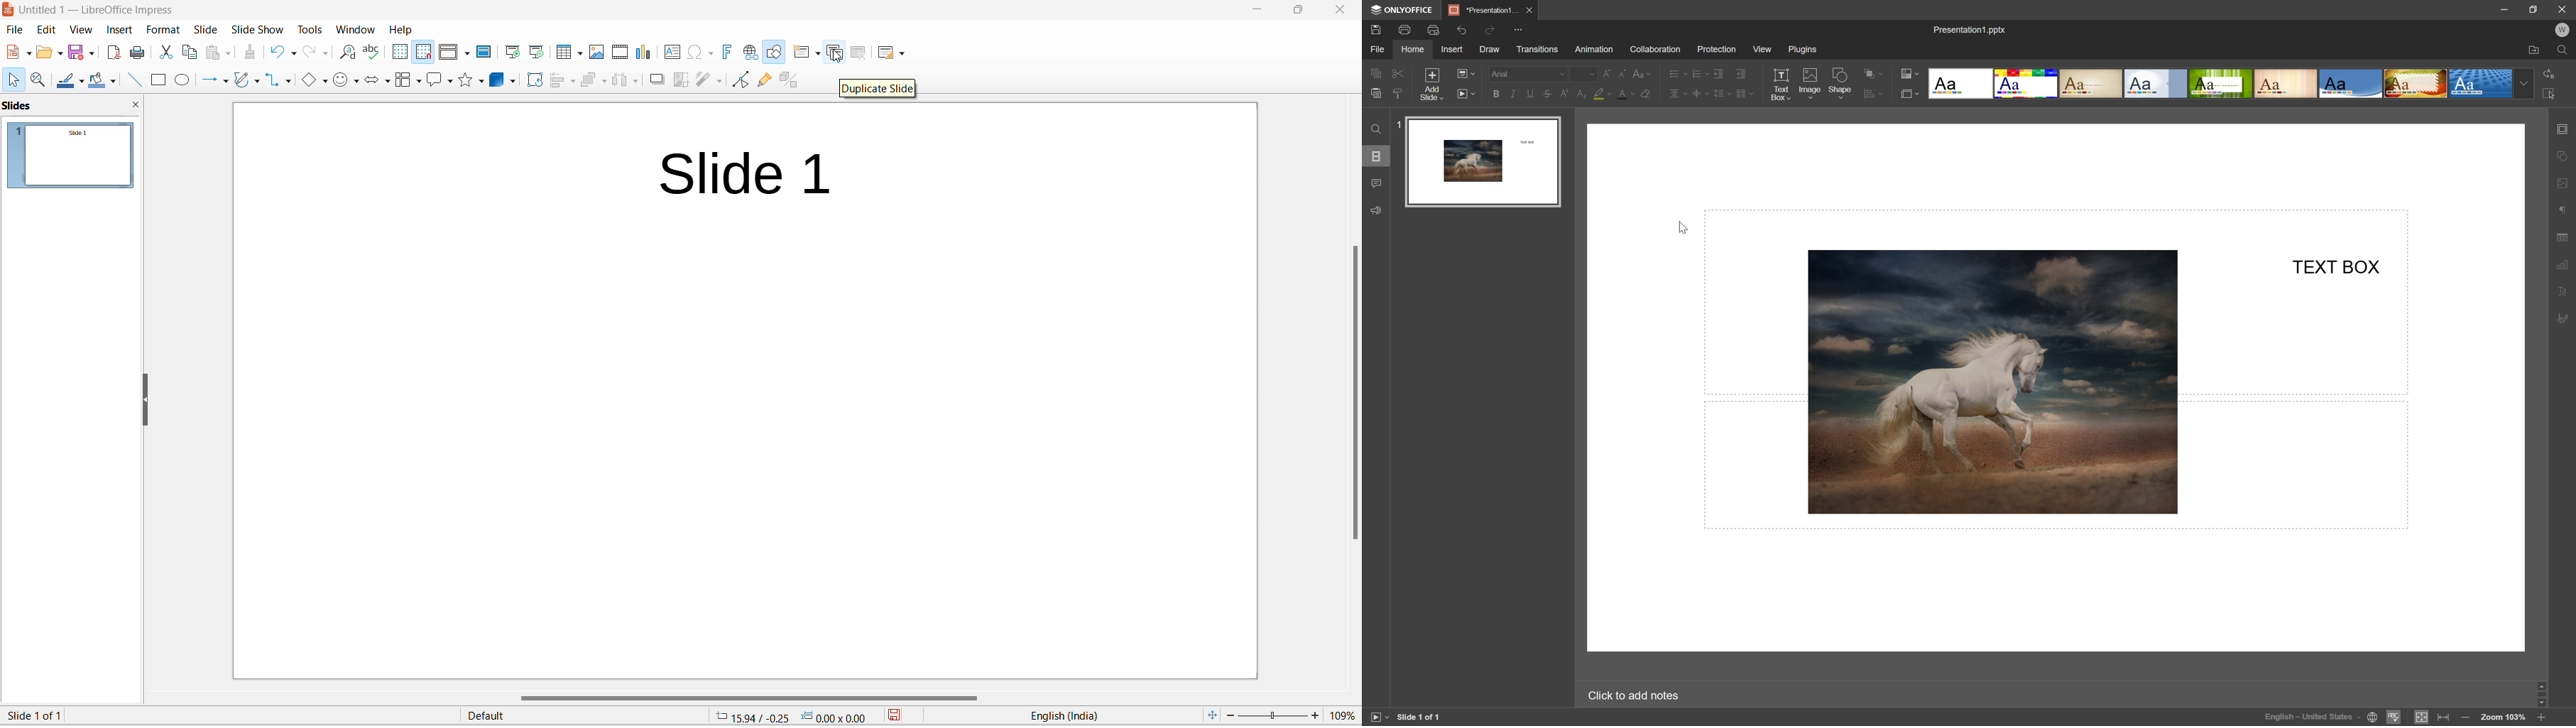 The image size is (2576, 728). Describe the element at coordinates (1492, 32) in the screenshot. I see `redo` at that location.